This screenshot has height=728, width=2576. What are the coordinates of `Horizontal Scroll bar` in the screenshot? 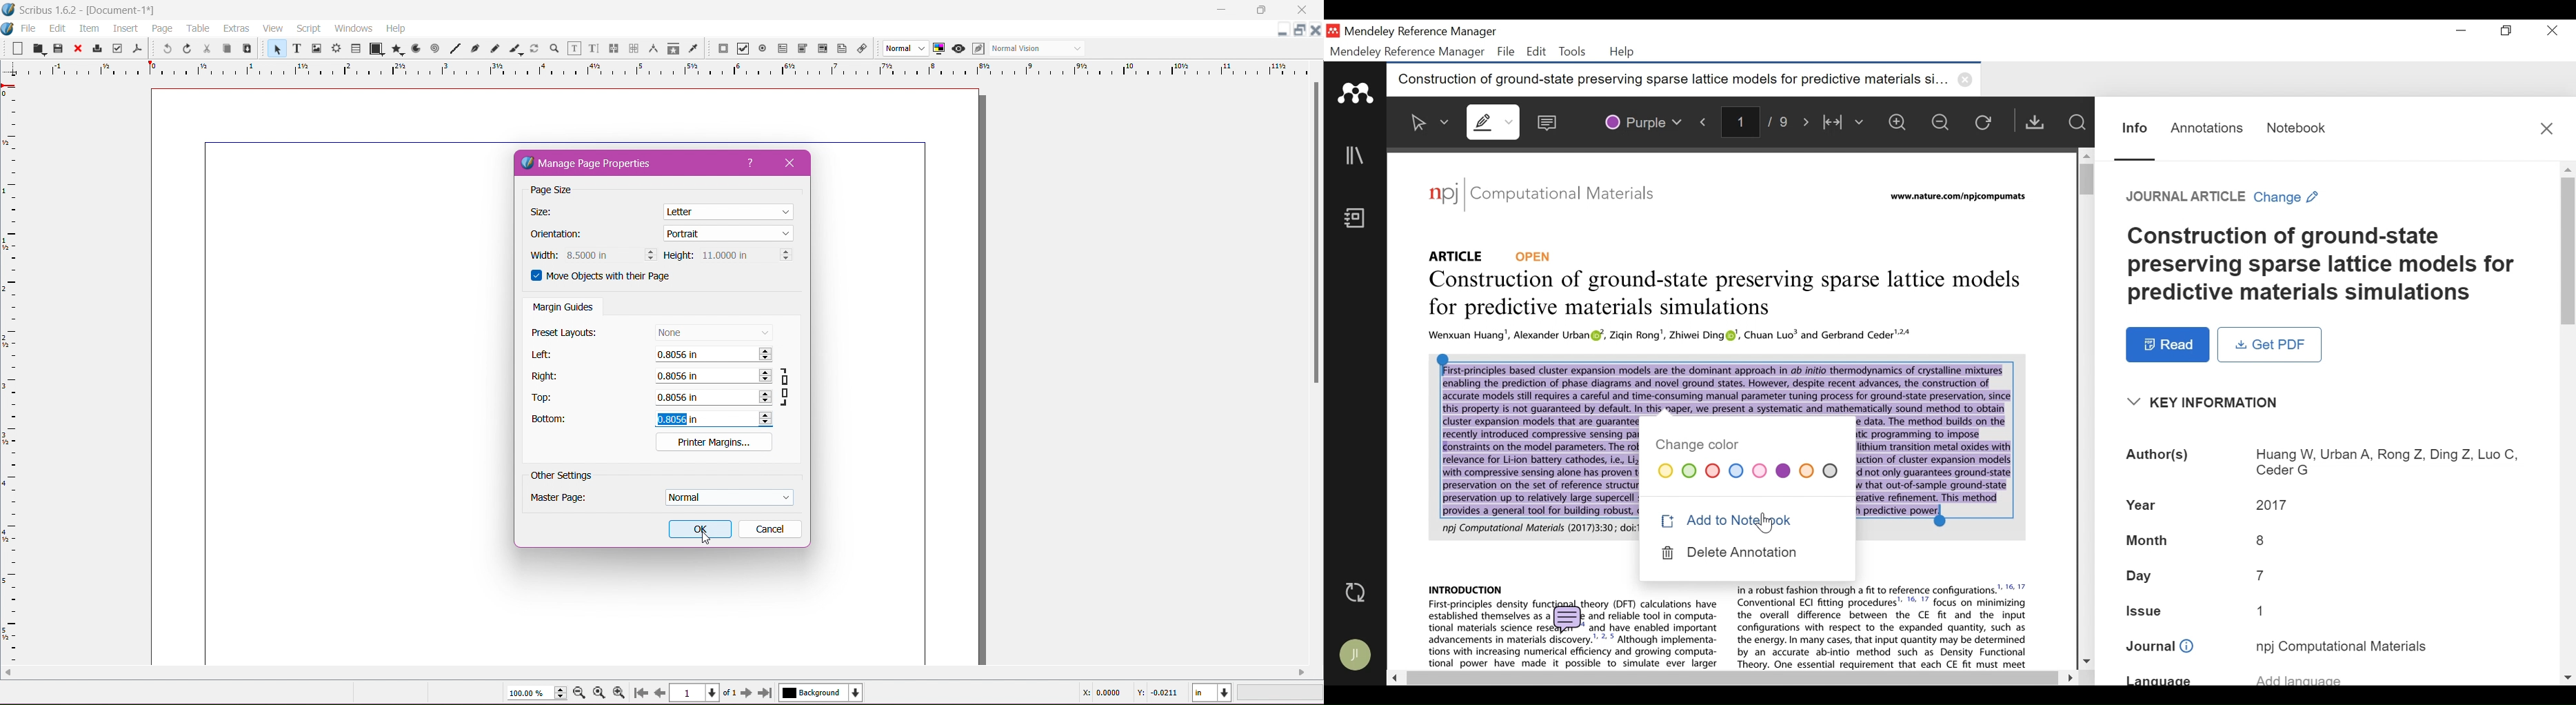 It's located at (1730, 678).